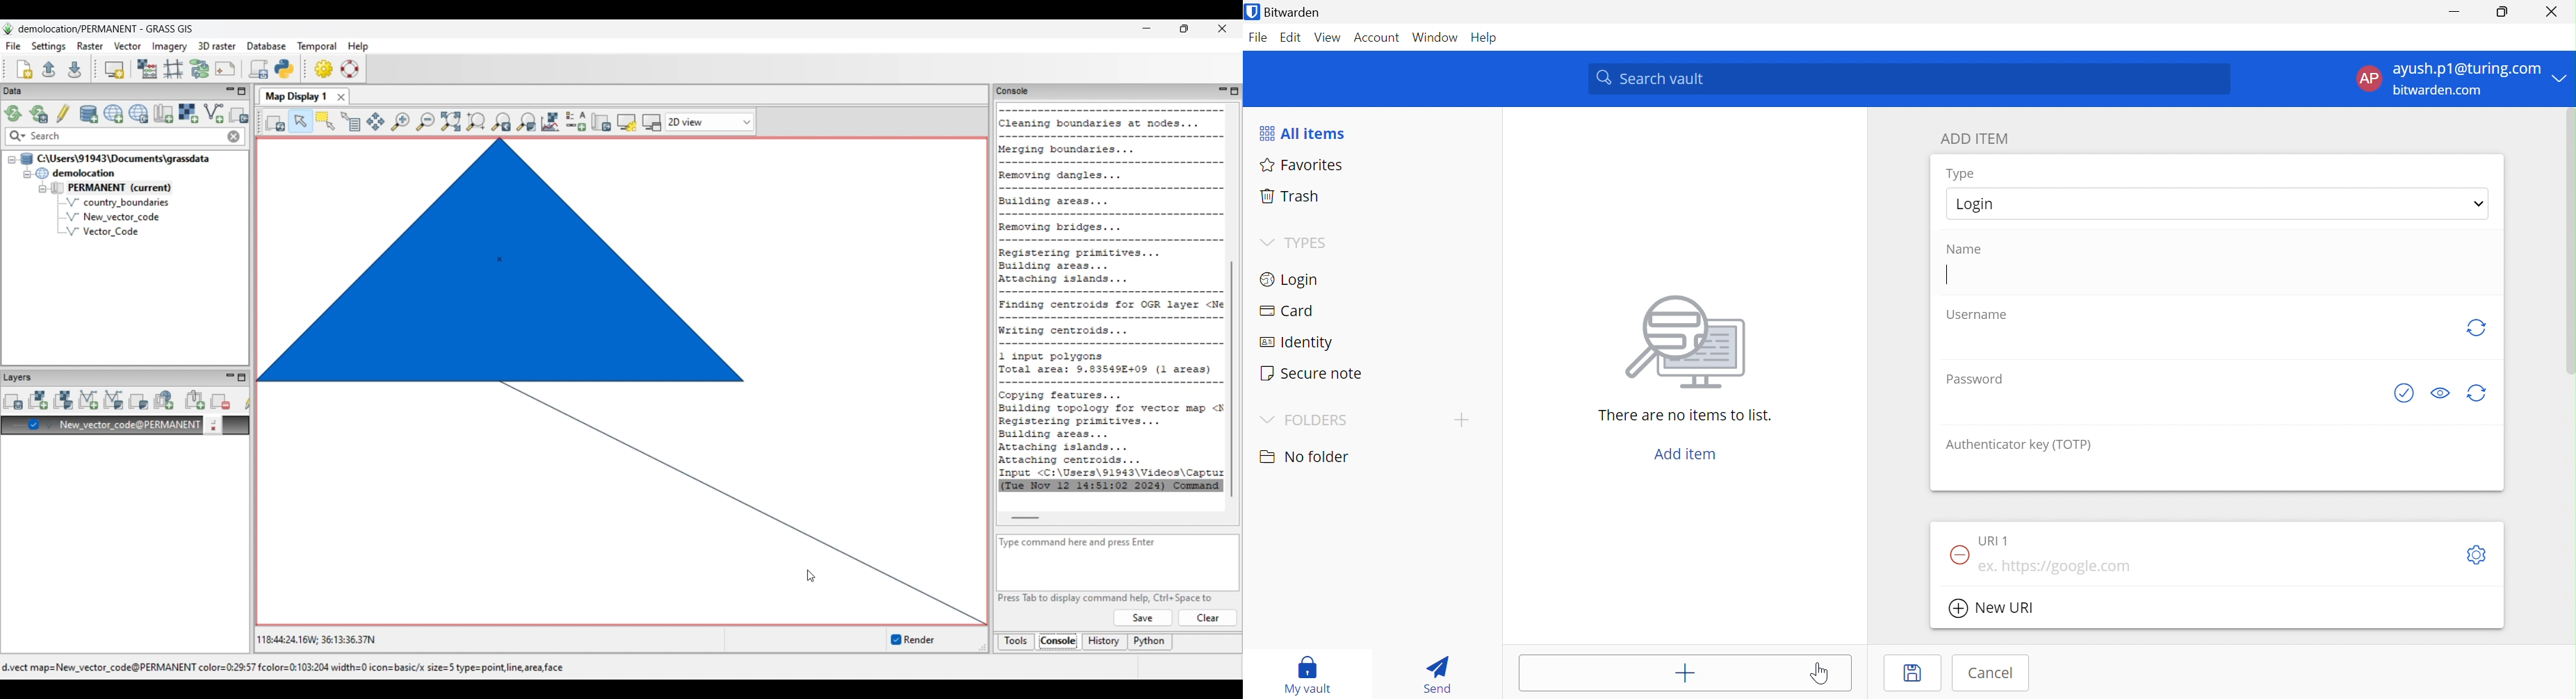 This screenshot has height=700, width=2576. What do you see at coordinates (1820, 673) in the screenshot?
I see `Cursor` at bounding box center [1820, 673].